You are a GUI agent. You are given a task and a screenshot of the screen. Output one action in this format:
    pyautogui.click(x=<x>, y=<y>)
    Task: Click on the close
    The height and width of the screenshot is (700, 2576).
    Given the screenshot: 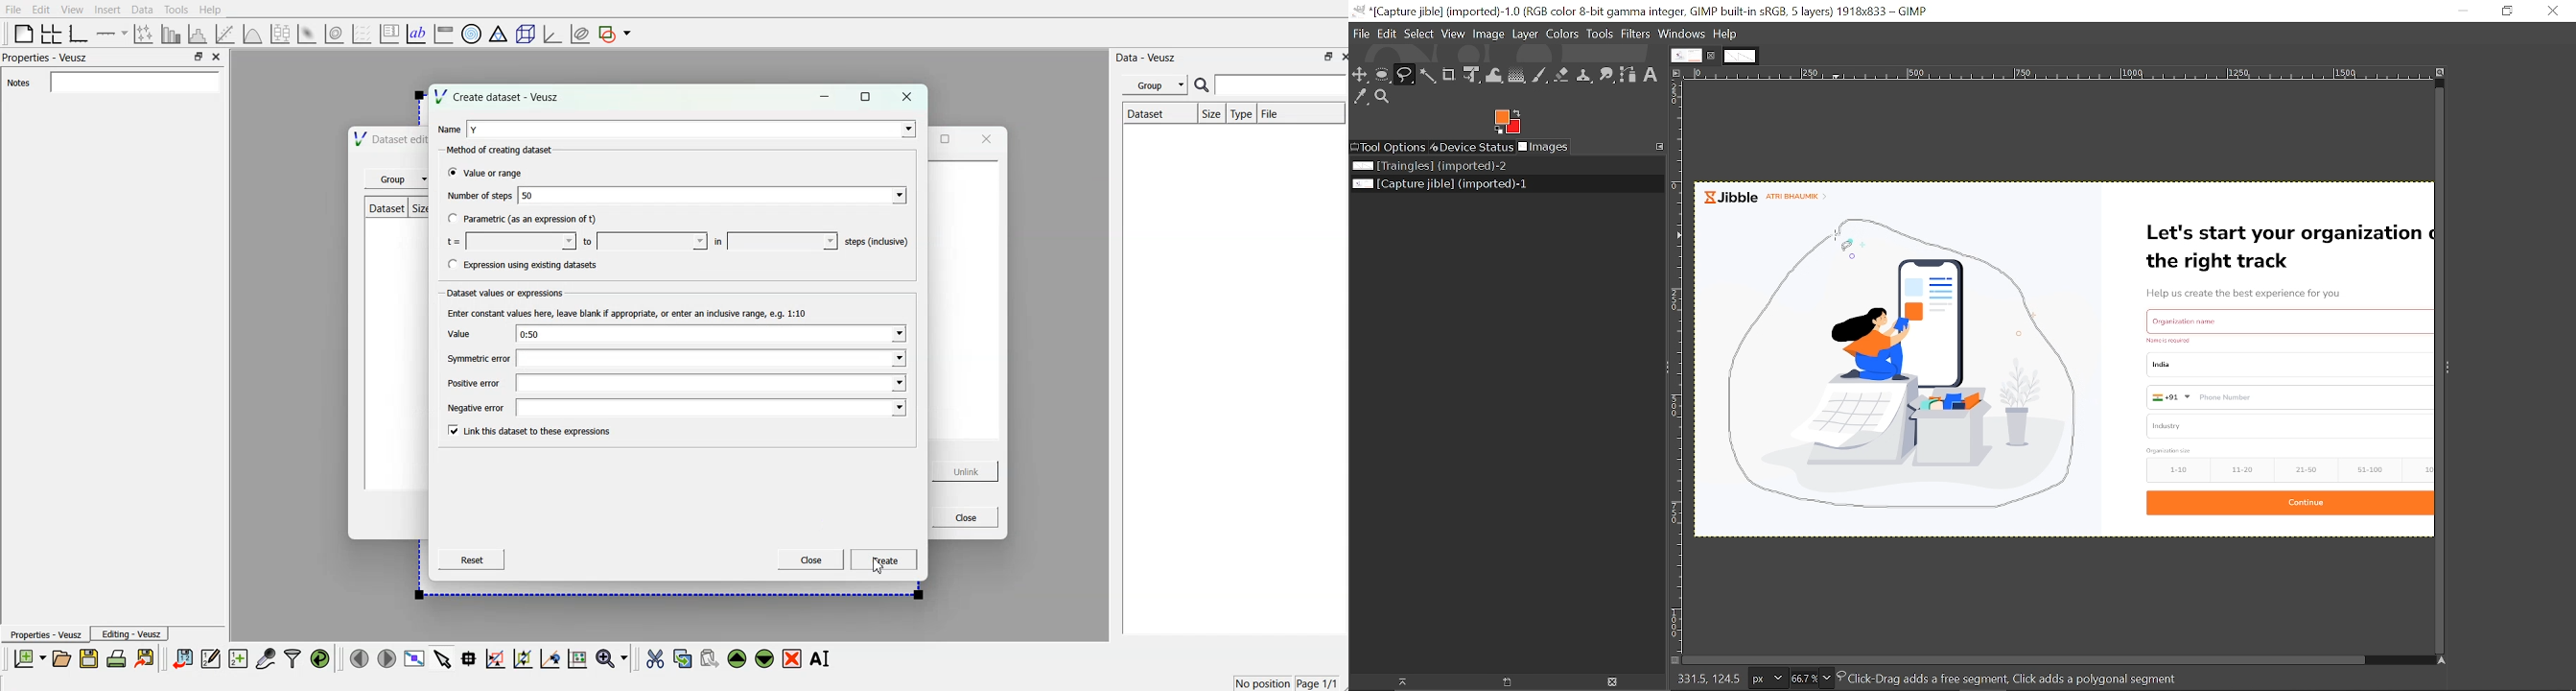 What is the action you would take?
    pyautogui.click(x=217, y=55)
    